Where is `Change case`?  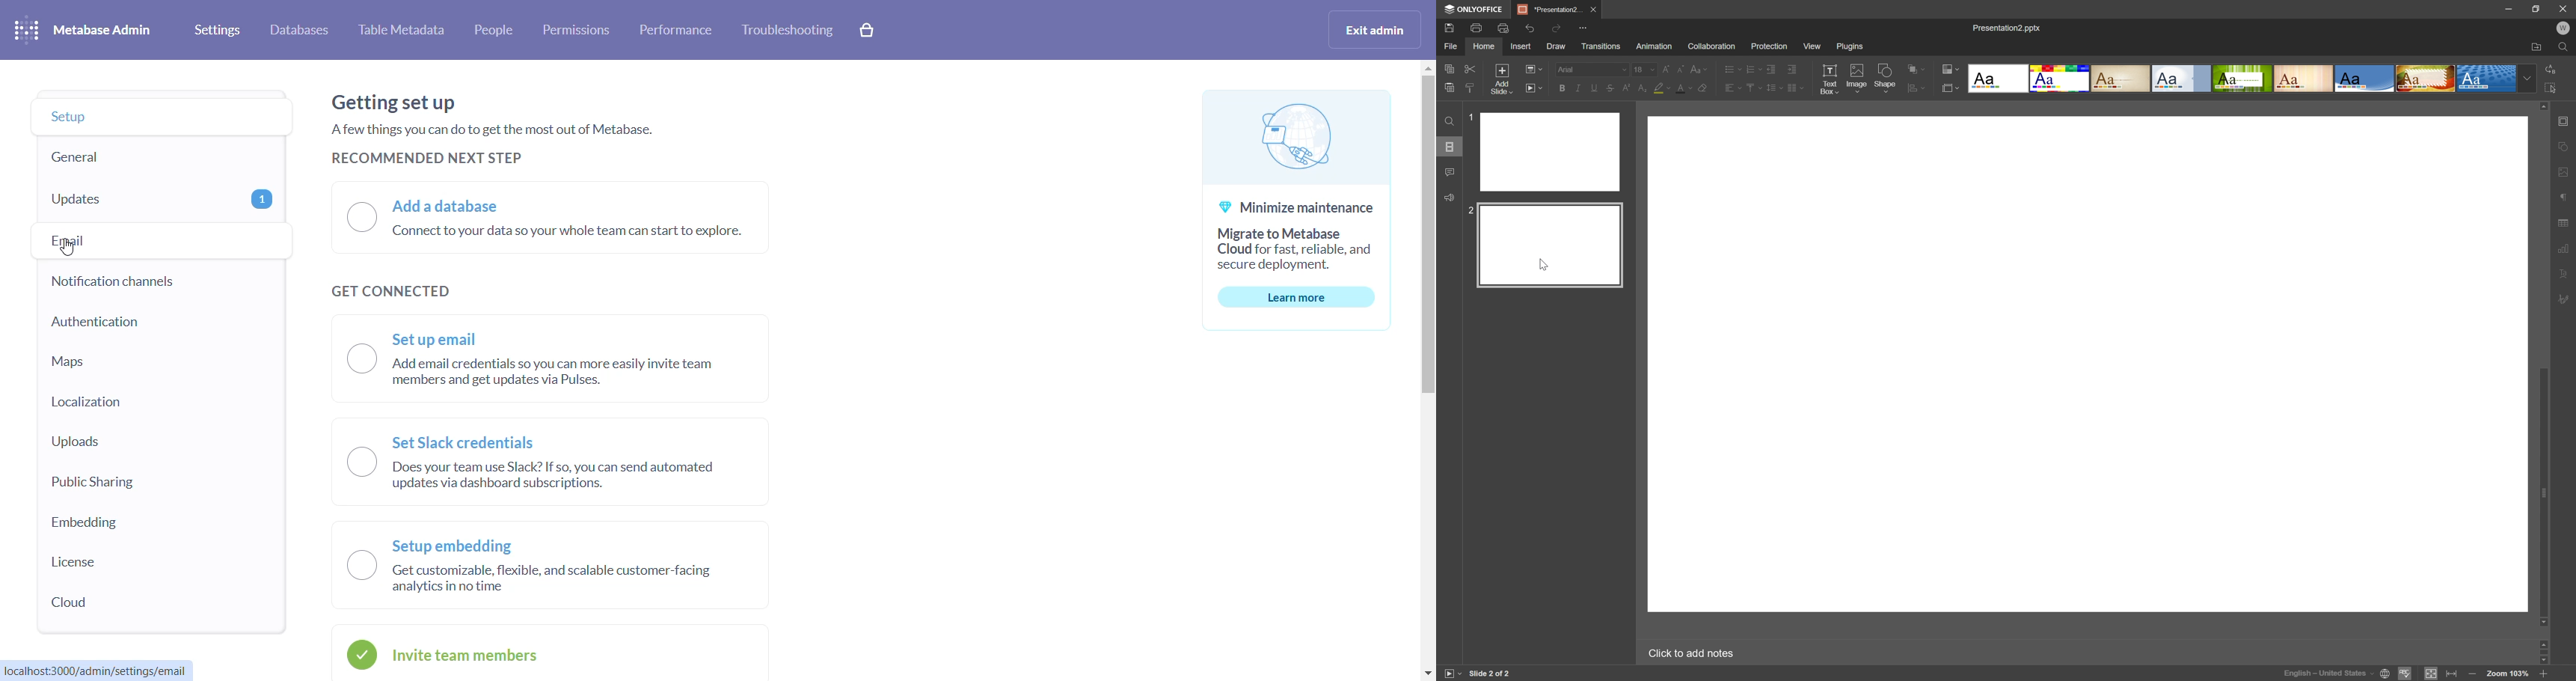
Change case is located at coordinates (1701, 67).